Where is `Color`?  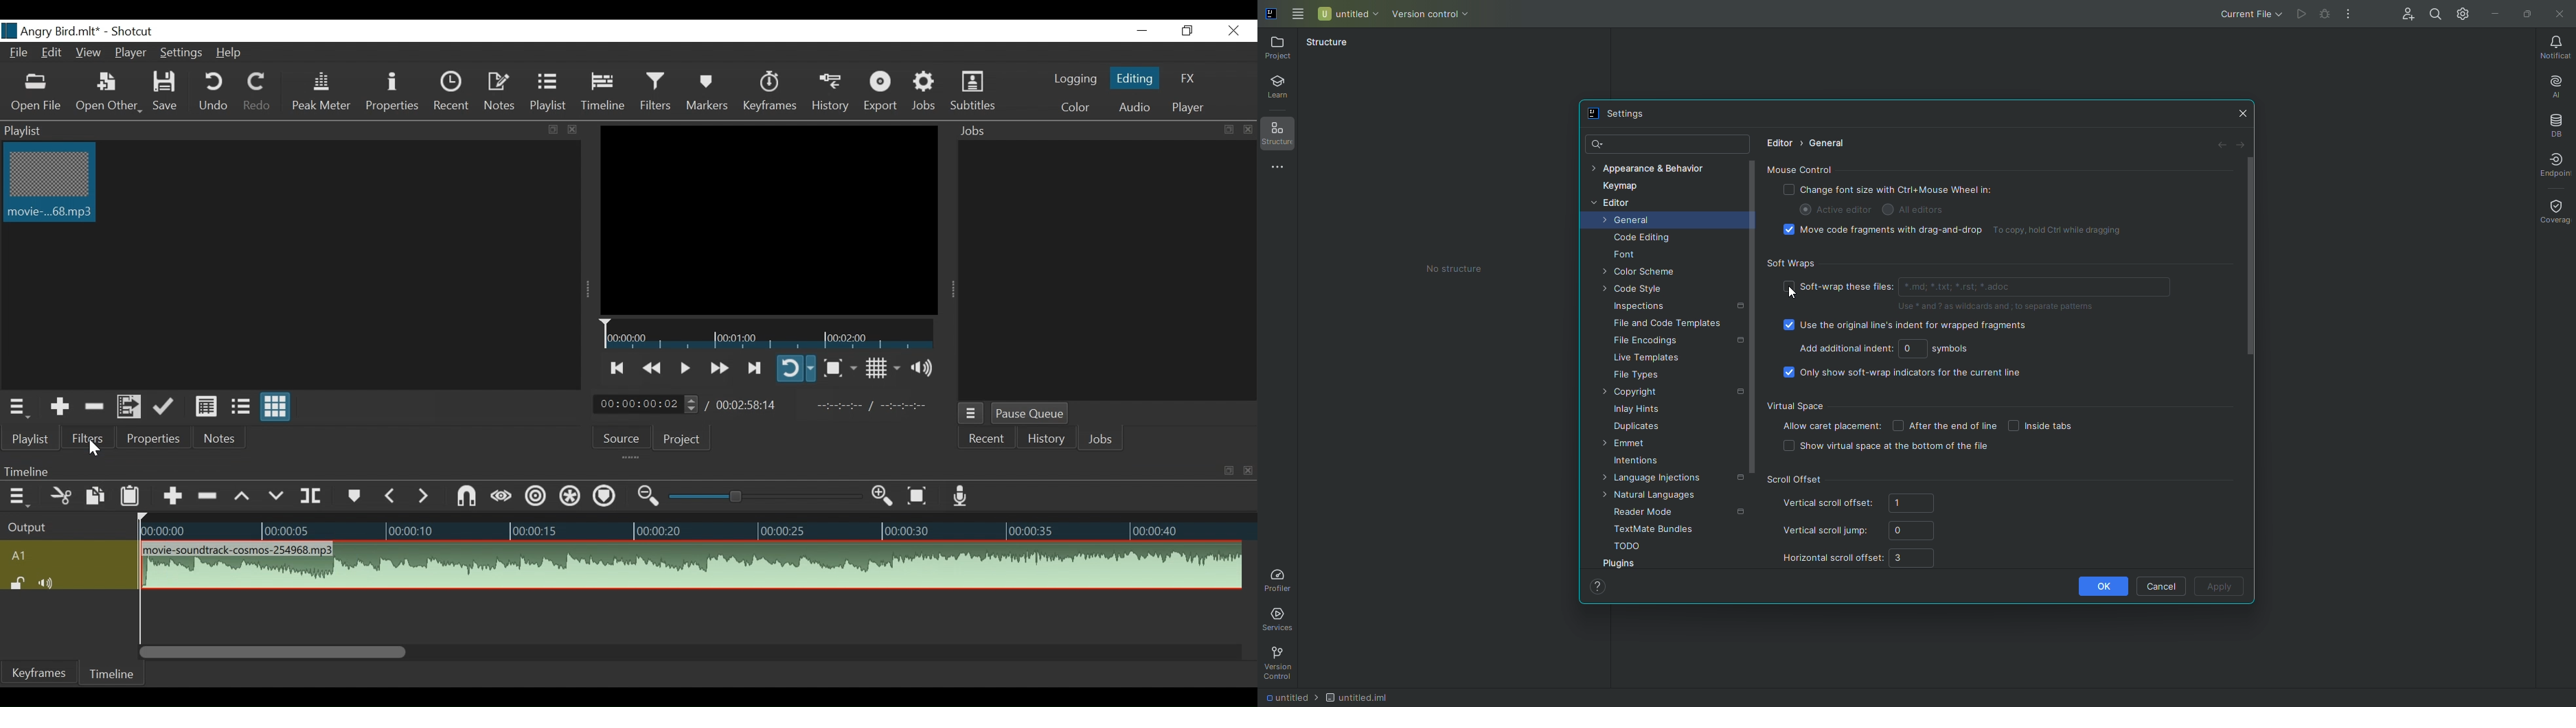 Color is located at coordinates (1075, 108).